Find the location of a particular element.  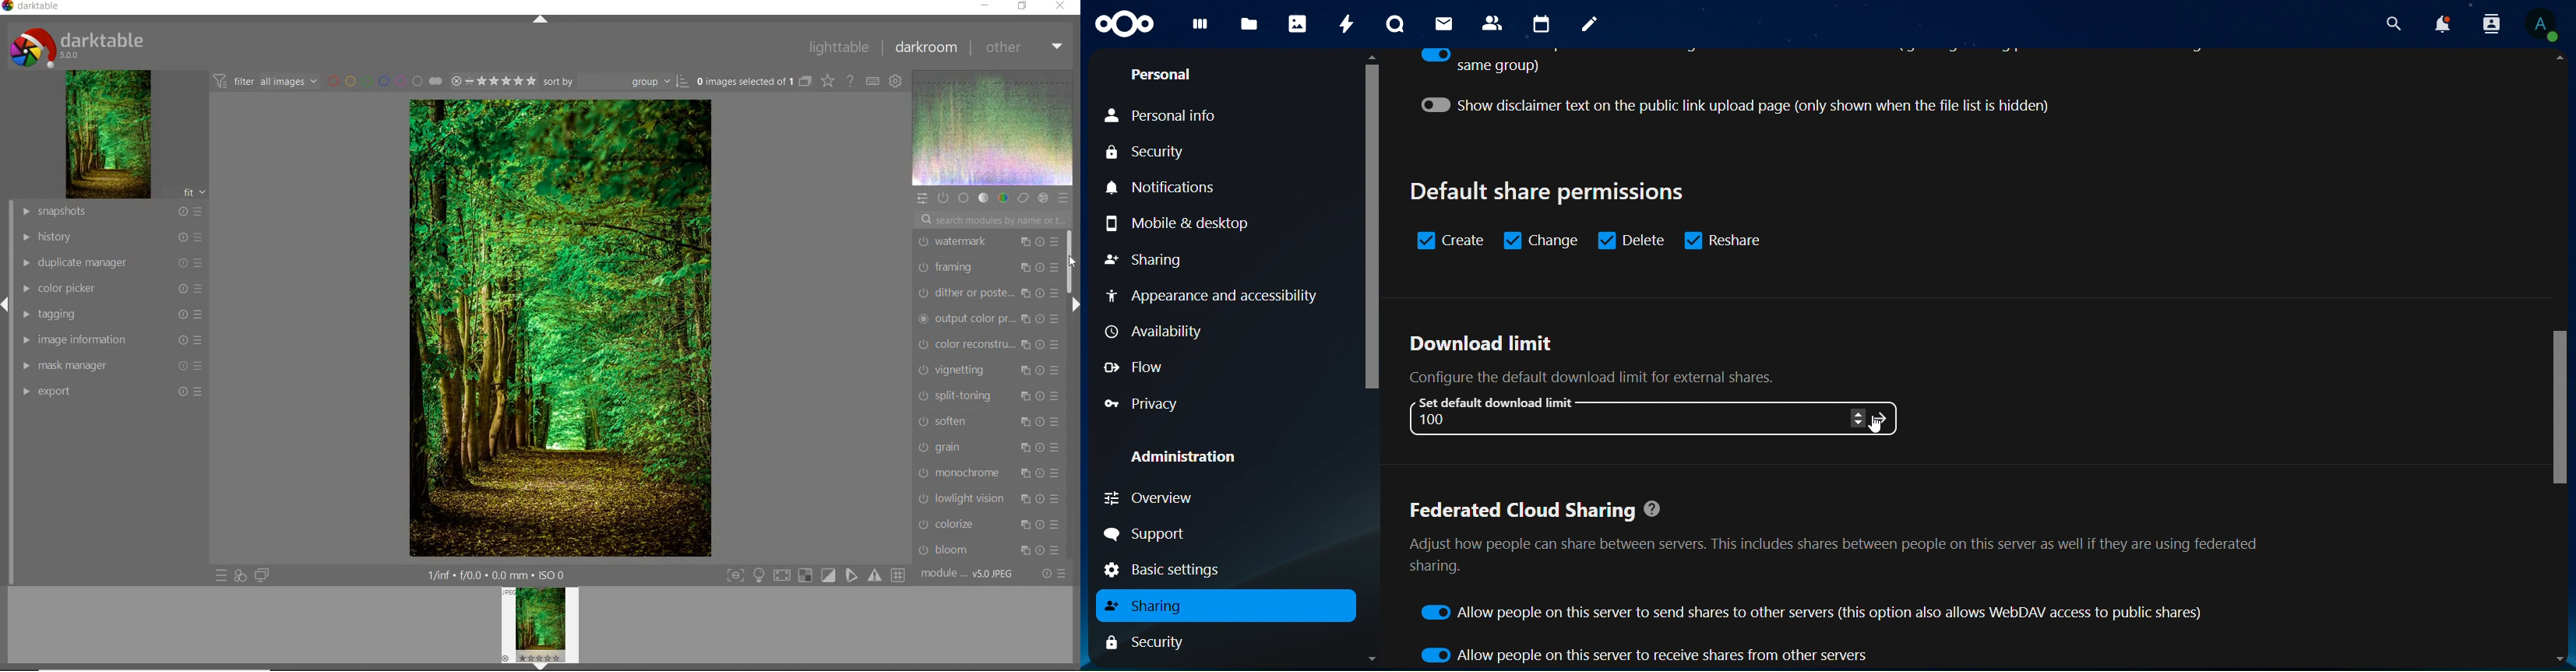

MINIMIZE is located at coordinates (986, 5).